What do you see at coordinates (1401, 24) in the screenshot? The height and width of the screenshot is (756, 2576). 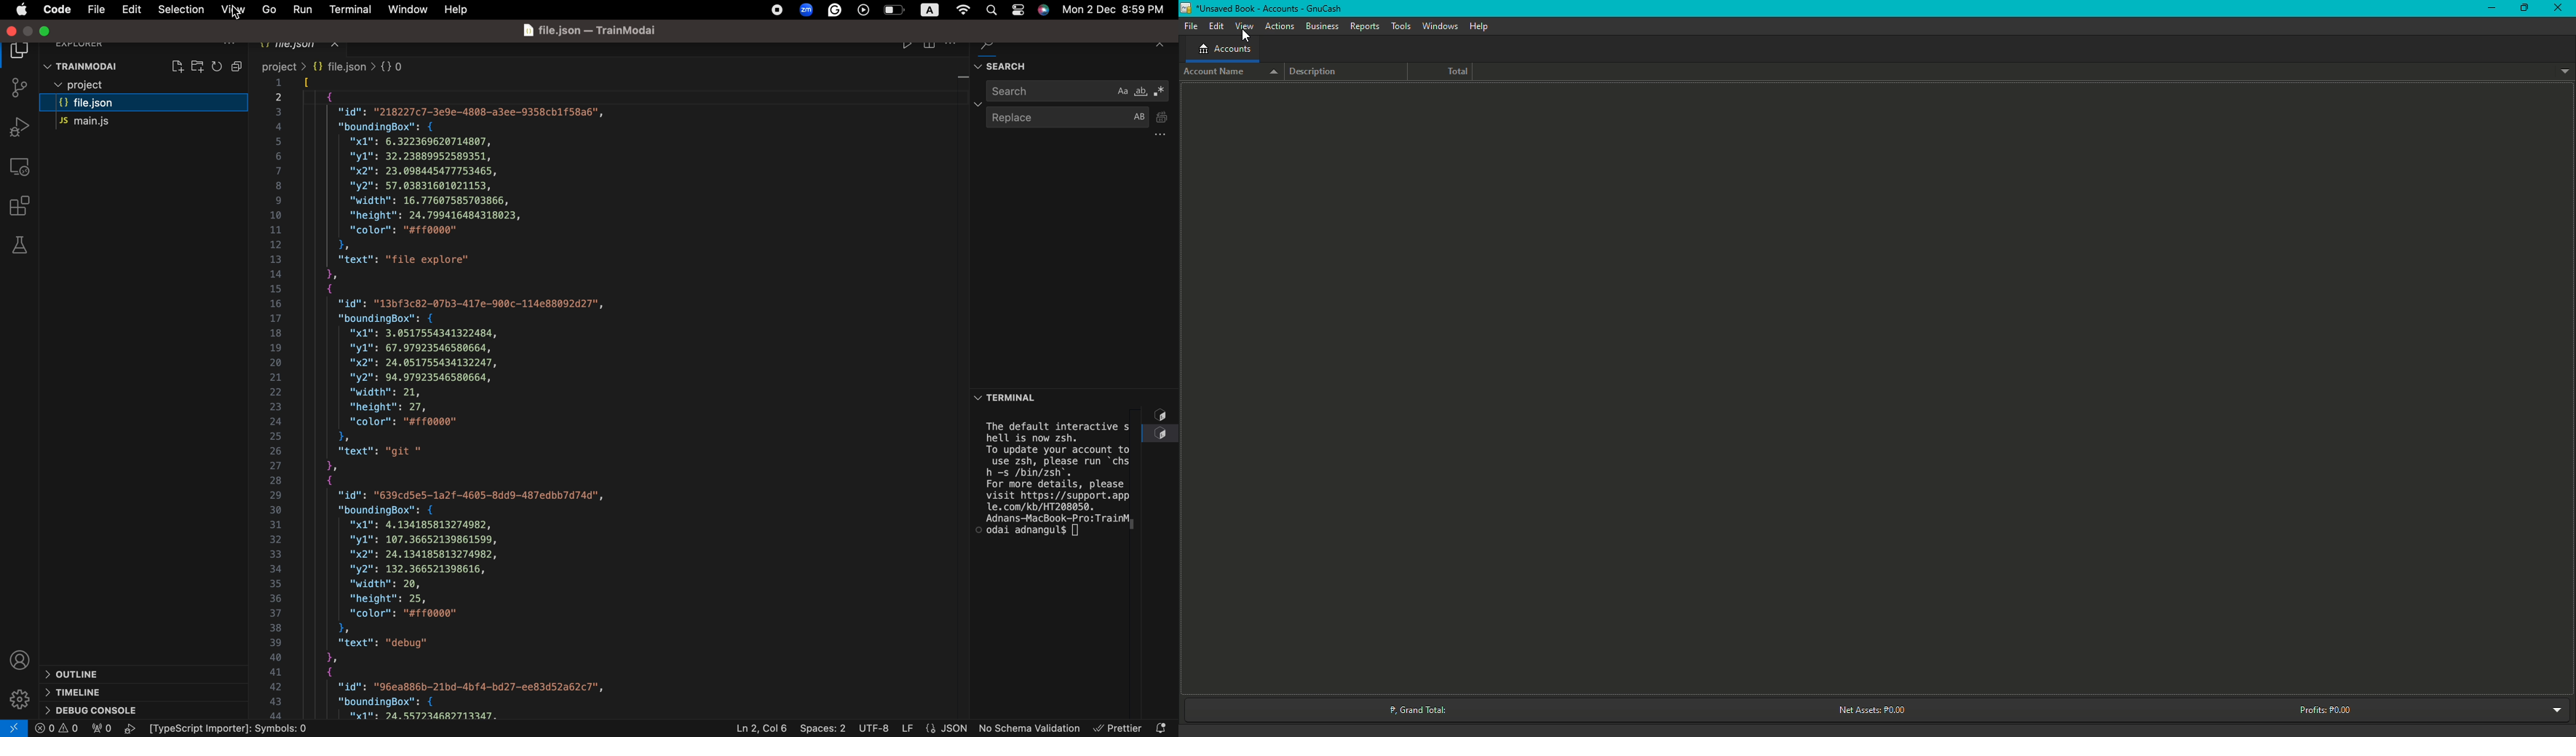 I see `Tools` at bounding box center [1401, 24].